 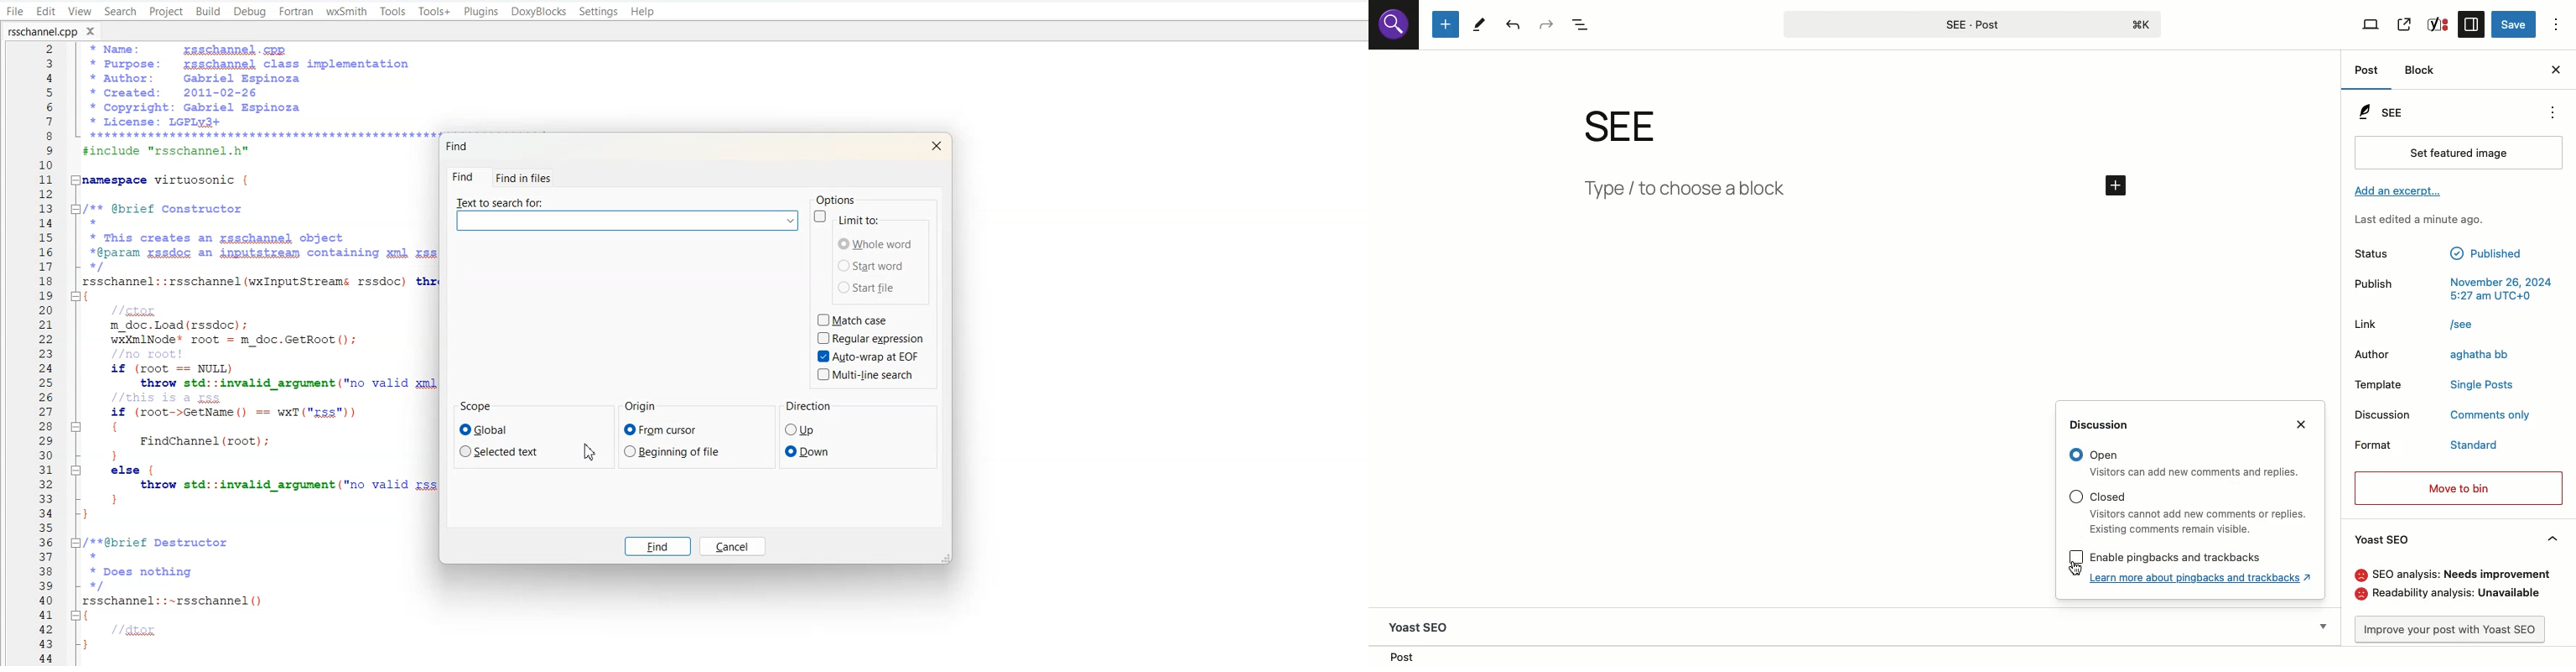 I want to click on Status published, so click(x=2444, y=253).